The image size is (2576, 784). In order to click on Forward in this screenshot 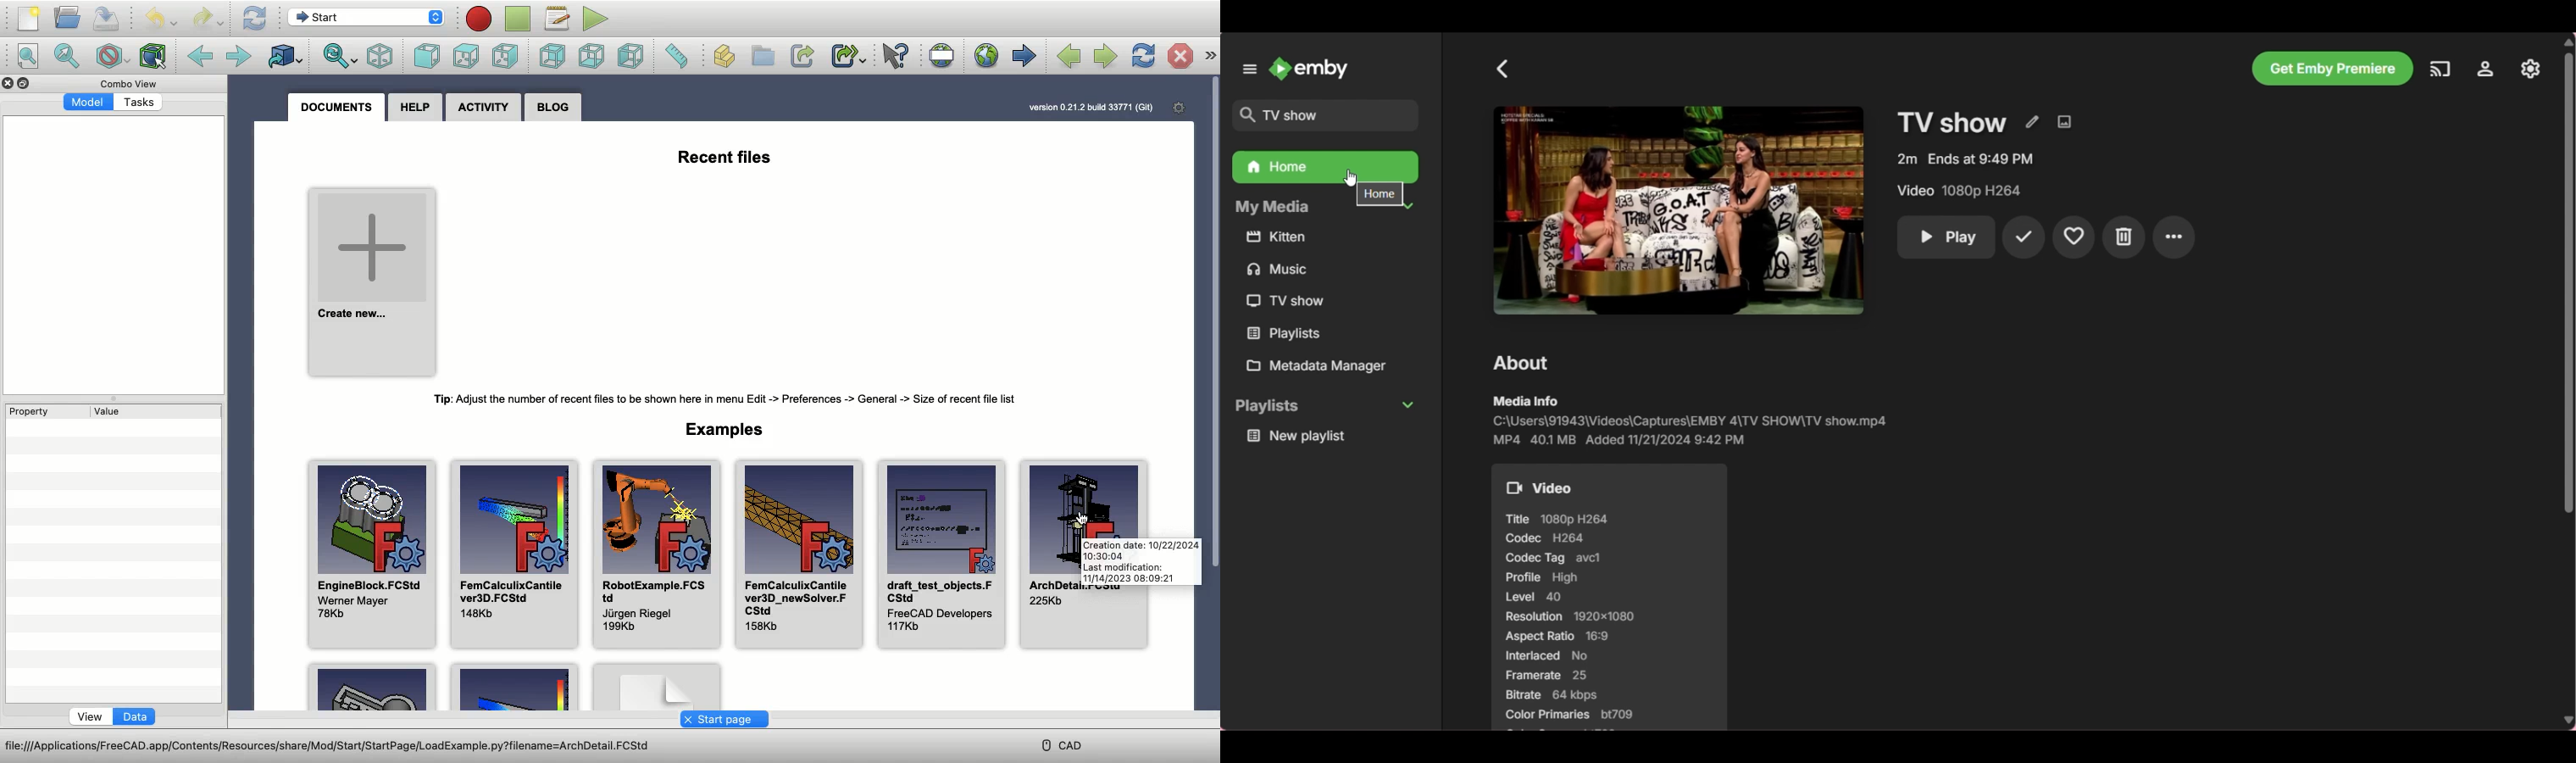, I will do `click(237, 55)`.